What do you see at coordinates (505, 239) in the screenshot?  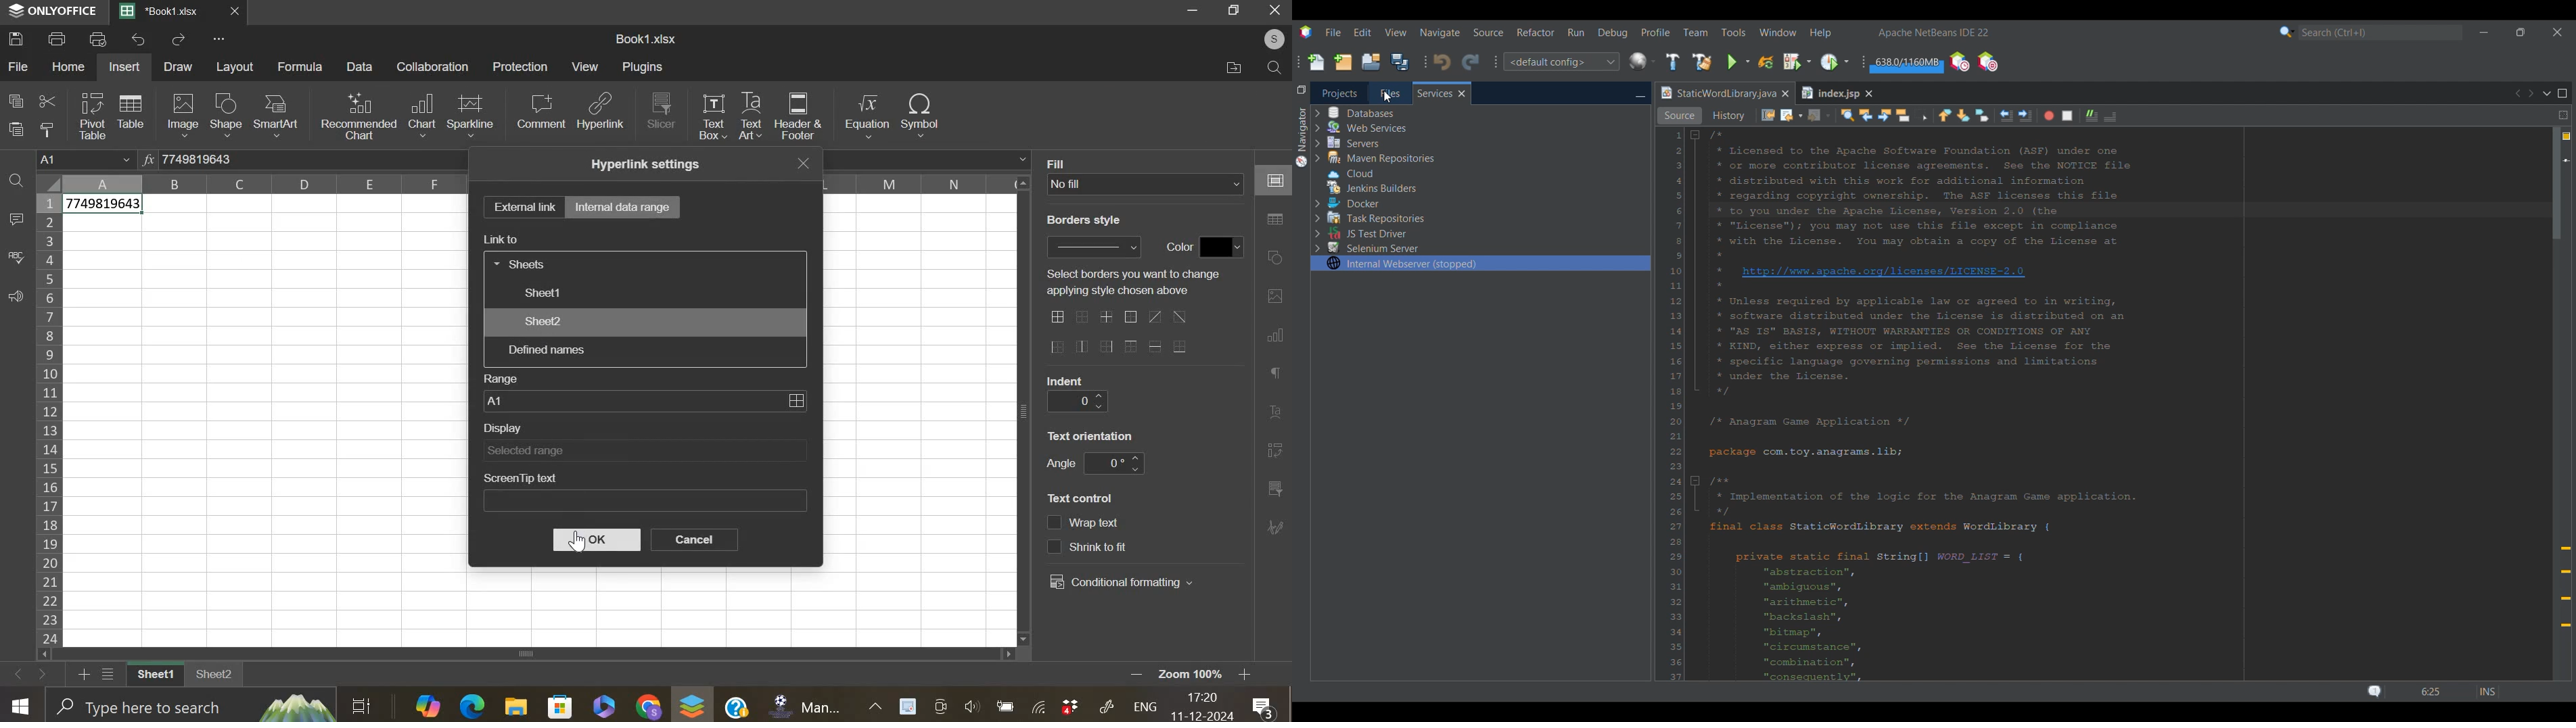 I see `Link to` at bounding box center [505, 239].